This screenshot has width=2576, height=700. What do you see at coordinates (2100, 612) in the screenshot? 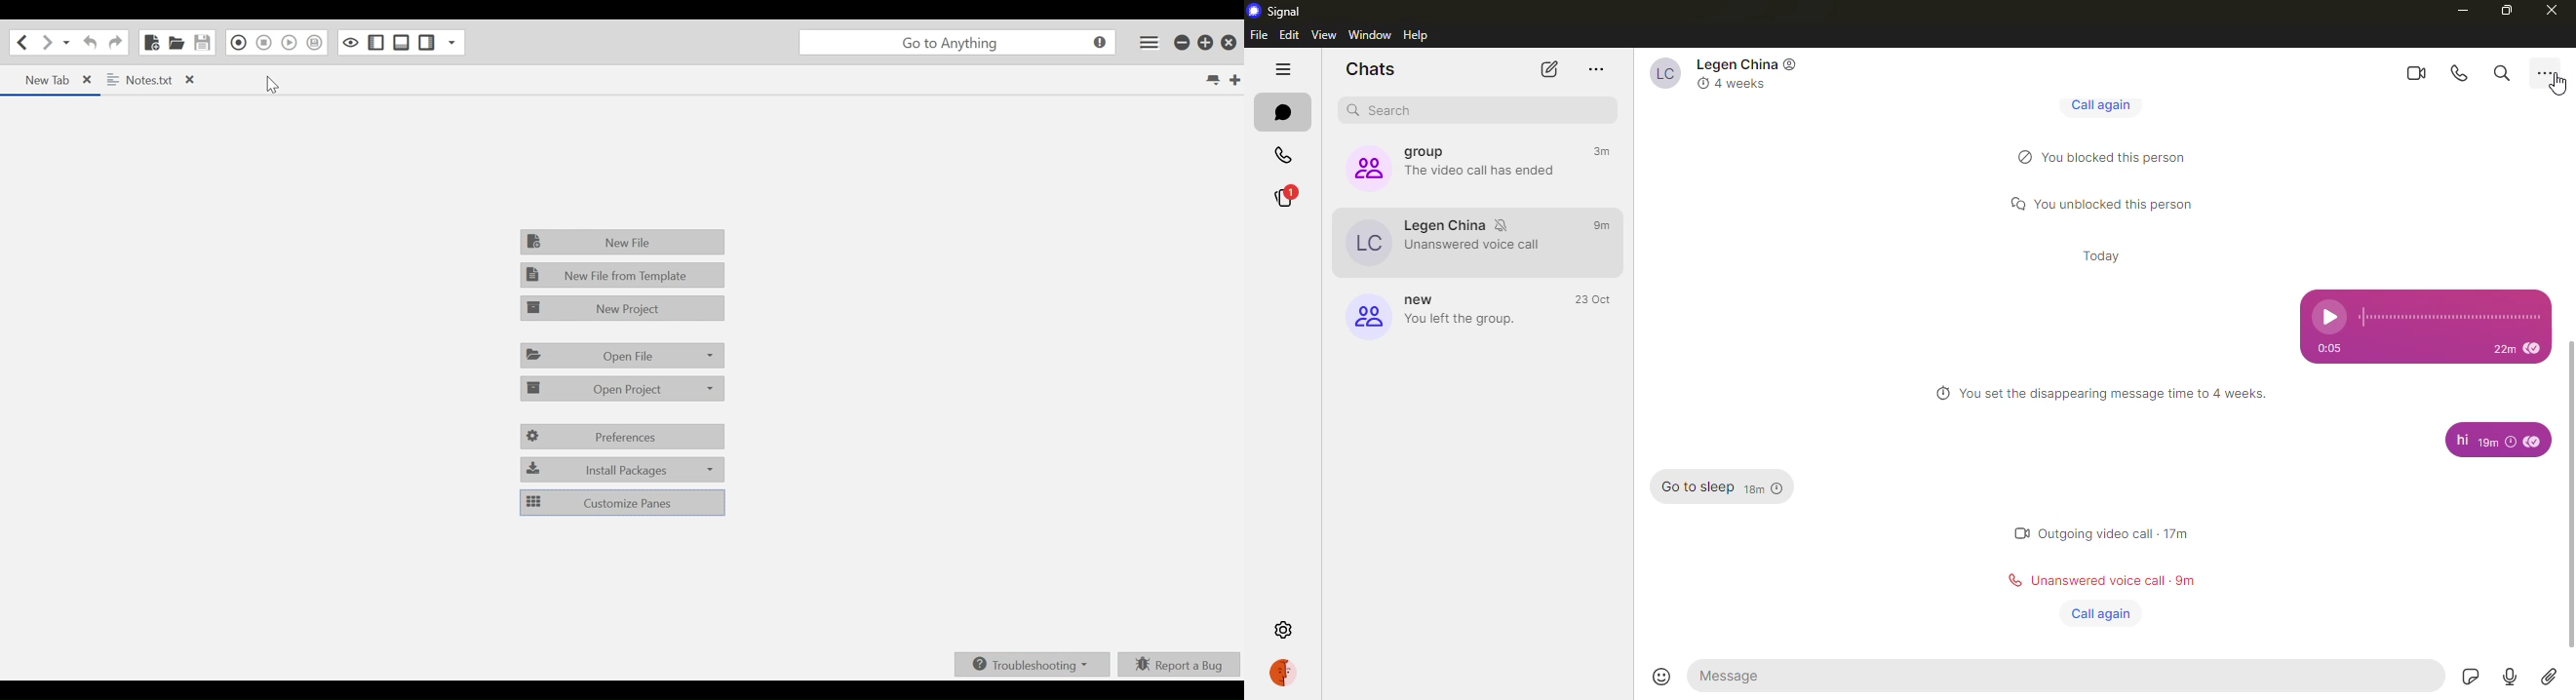
I see `call again` at bounding box center [2100, 612].